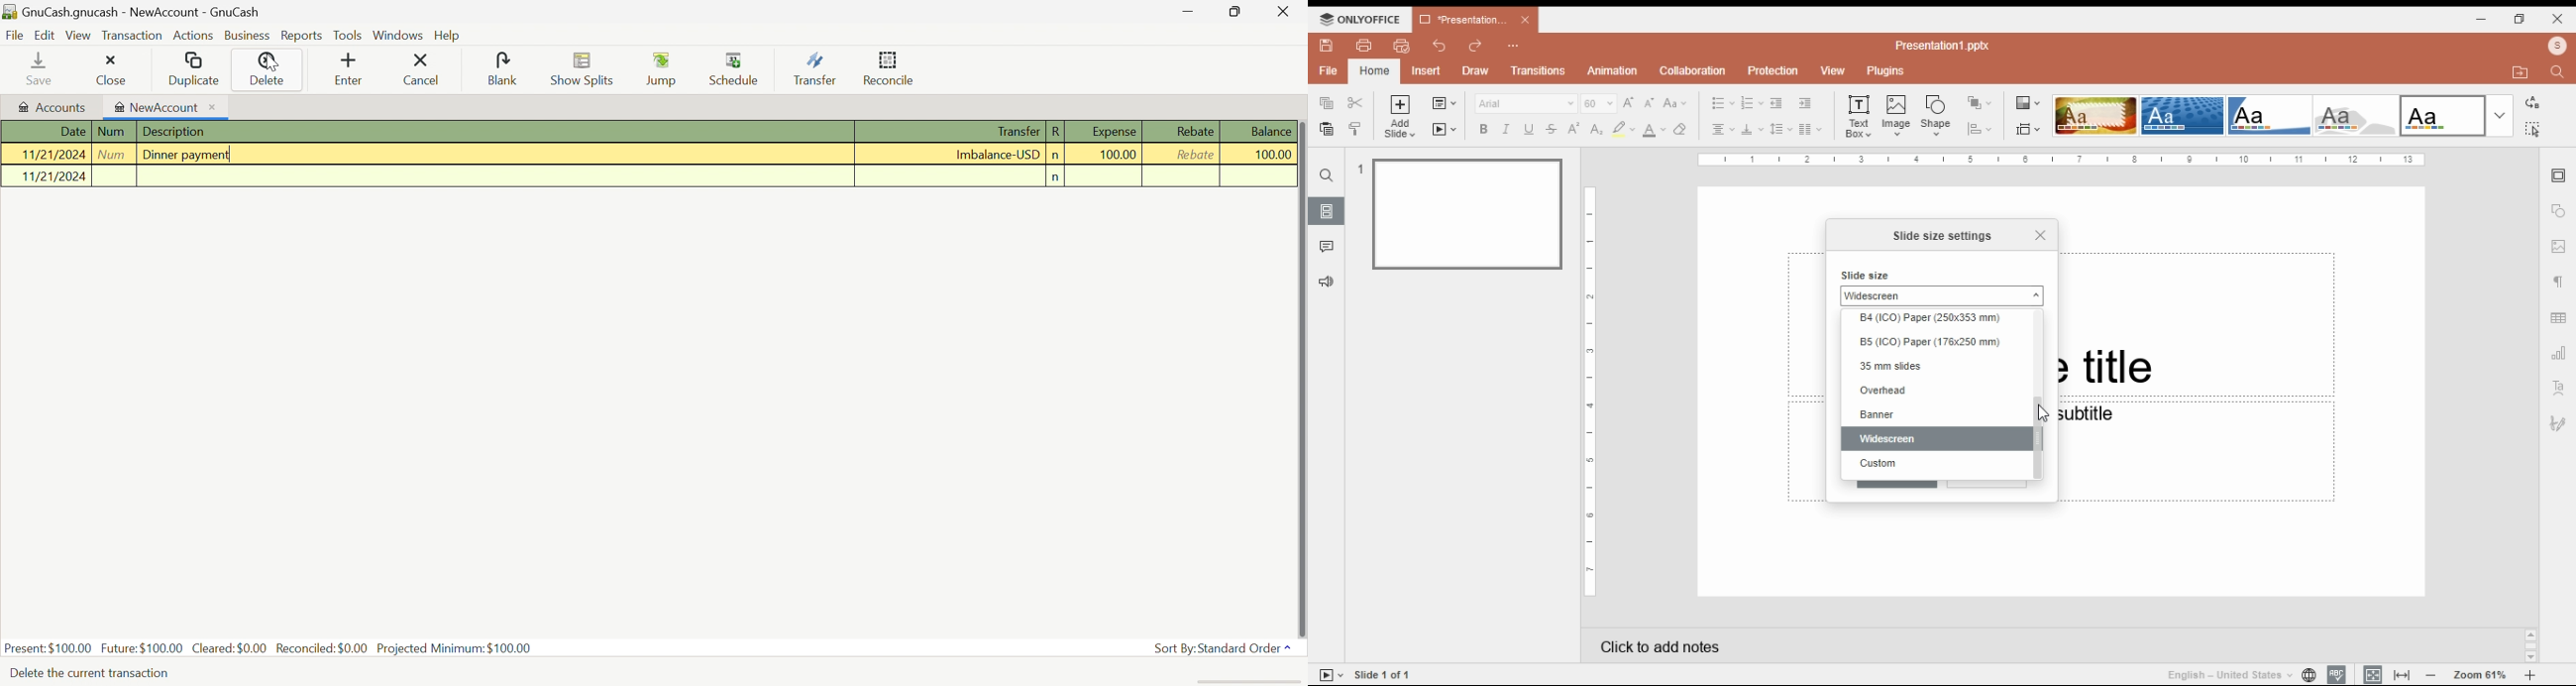 The image size is (2576, 700). Describe the element at coordinates (1623, 129) in the screenshot. I see `highlight color` at that location.